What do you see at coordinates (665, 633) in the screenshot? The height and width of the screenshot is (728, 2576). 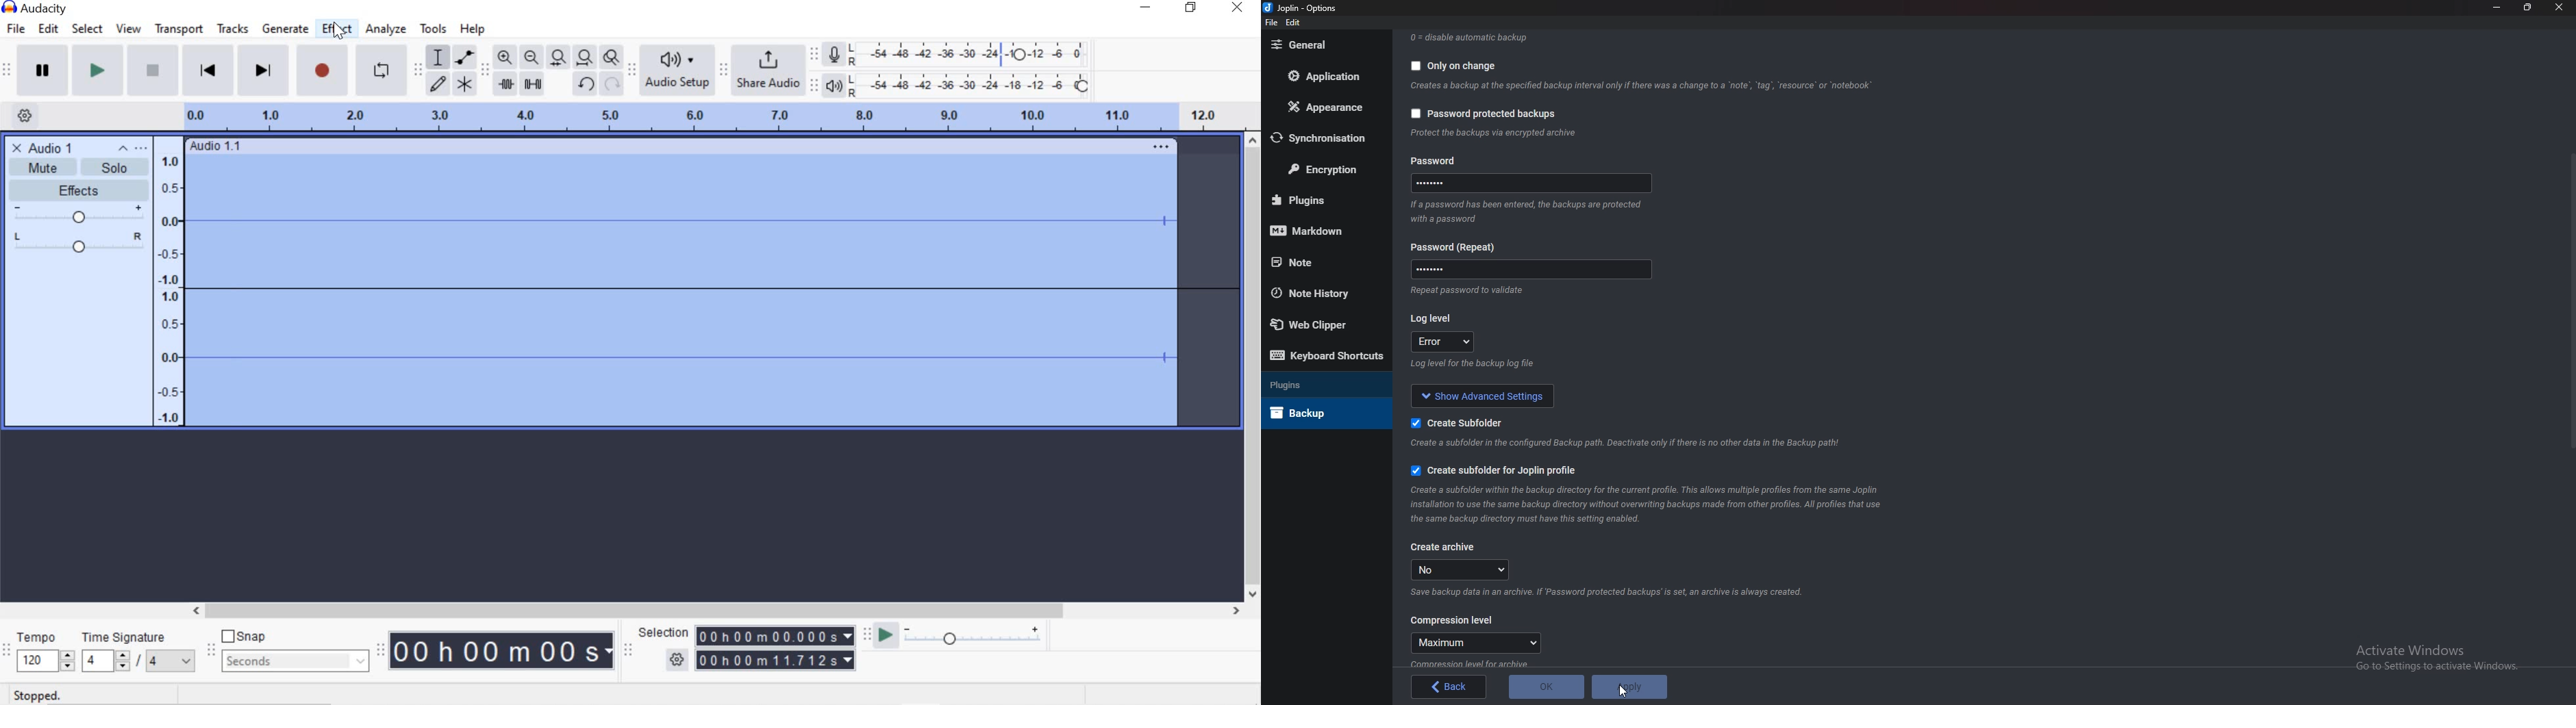 I see `SELECTION` at bounding box center [665, 633].